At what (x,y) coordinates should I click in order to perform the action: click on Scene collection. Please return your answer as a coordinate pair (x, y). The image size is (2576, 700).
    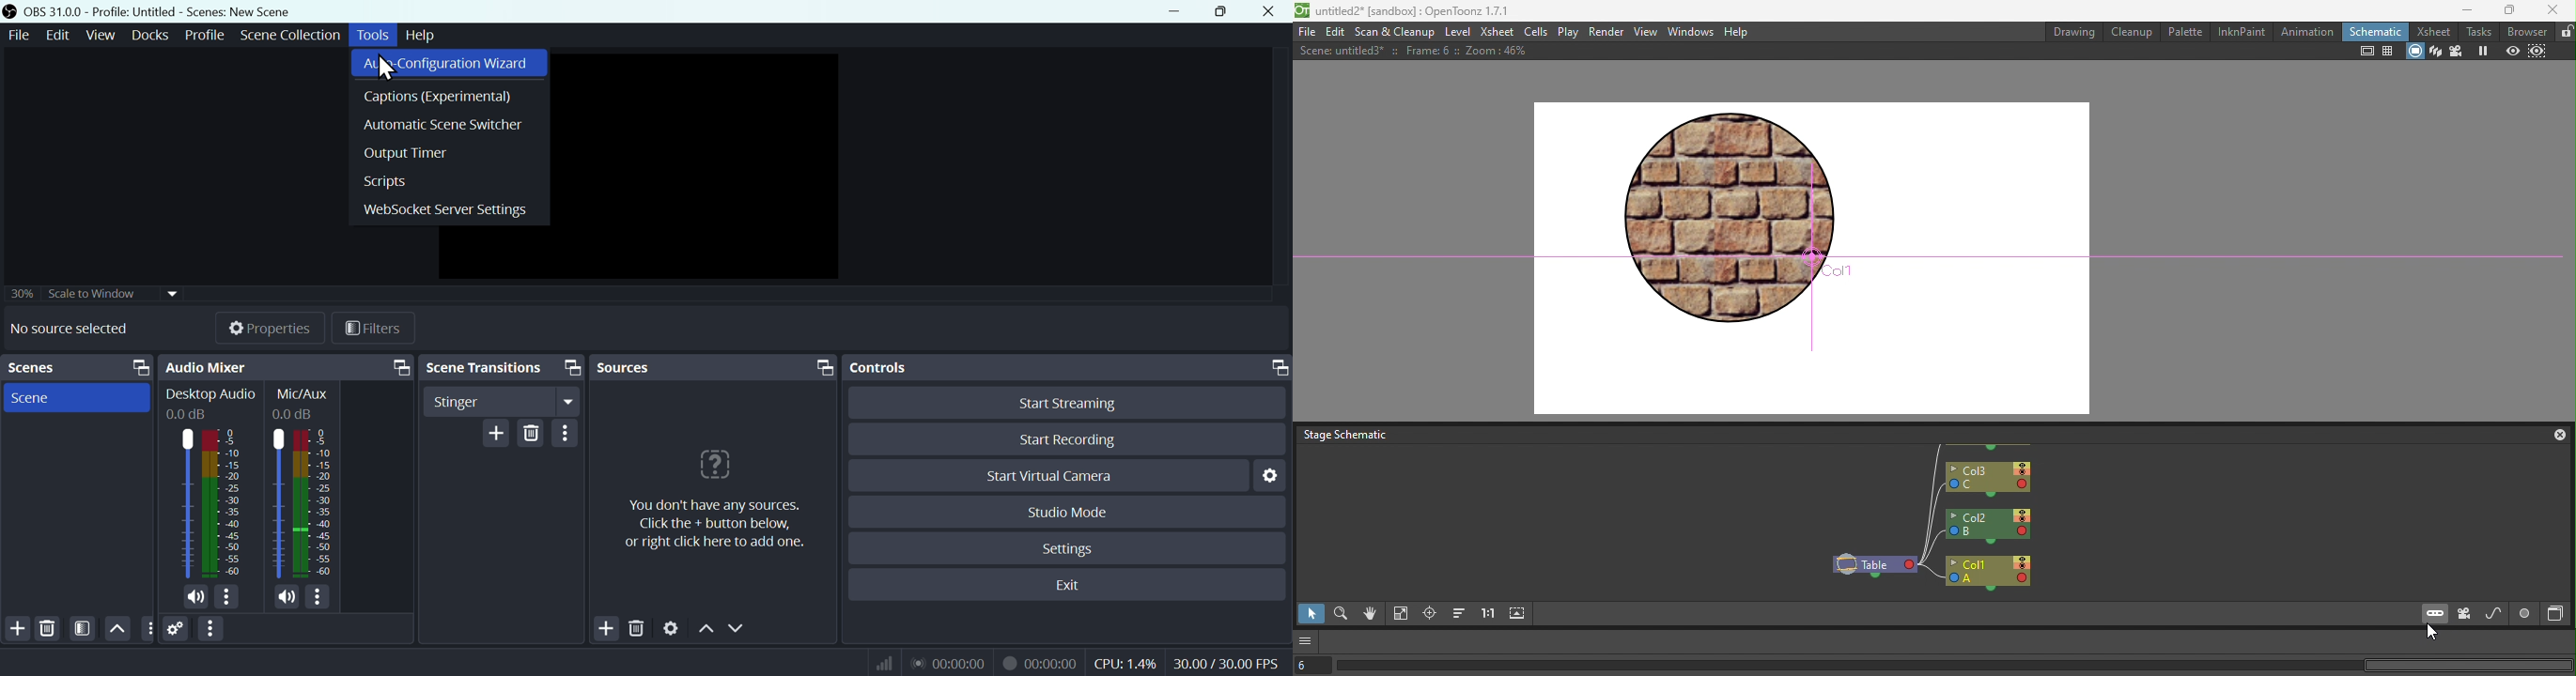
    Looking at the image, I should click on (294, 37).